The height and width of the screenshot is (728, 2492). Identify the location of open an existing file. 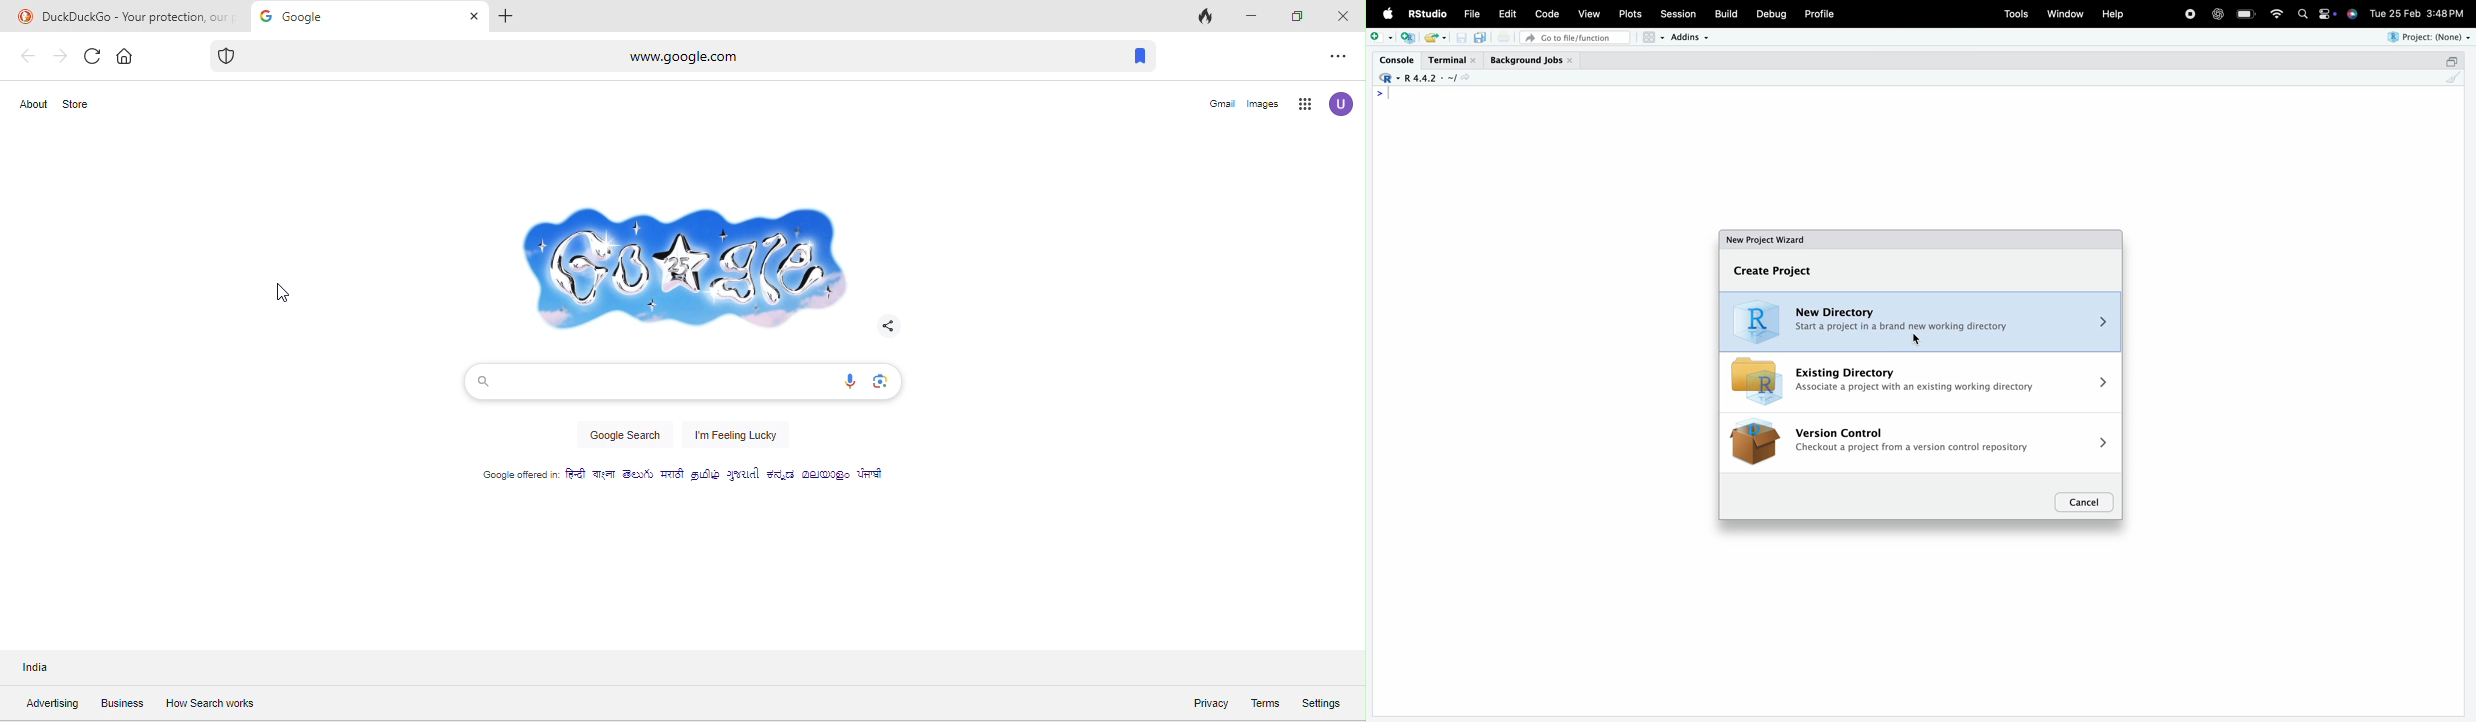
(1430, 38).